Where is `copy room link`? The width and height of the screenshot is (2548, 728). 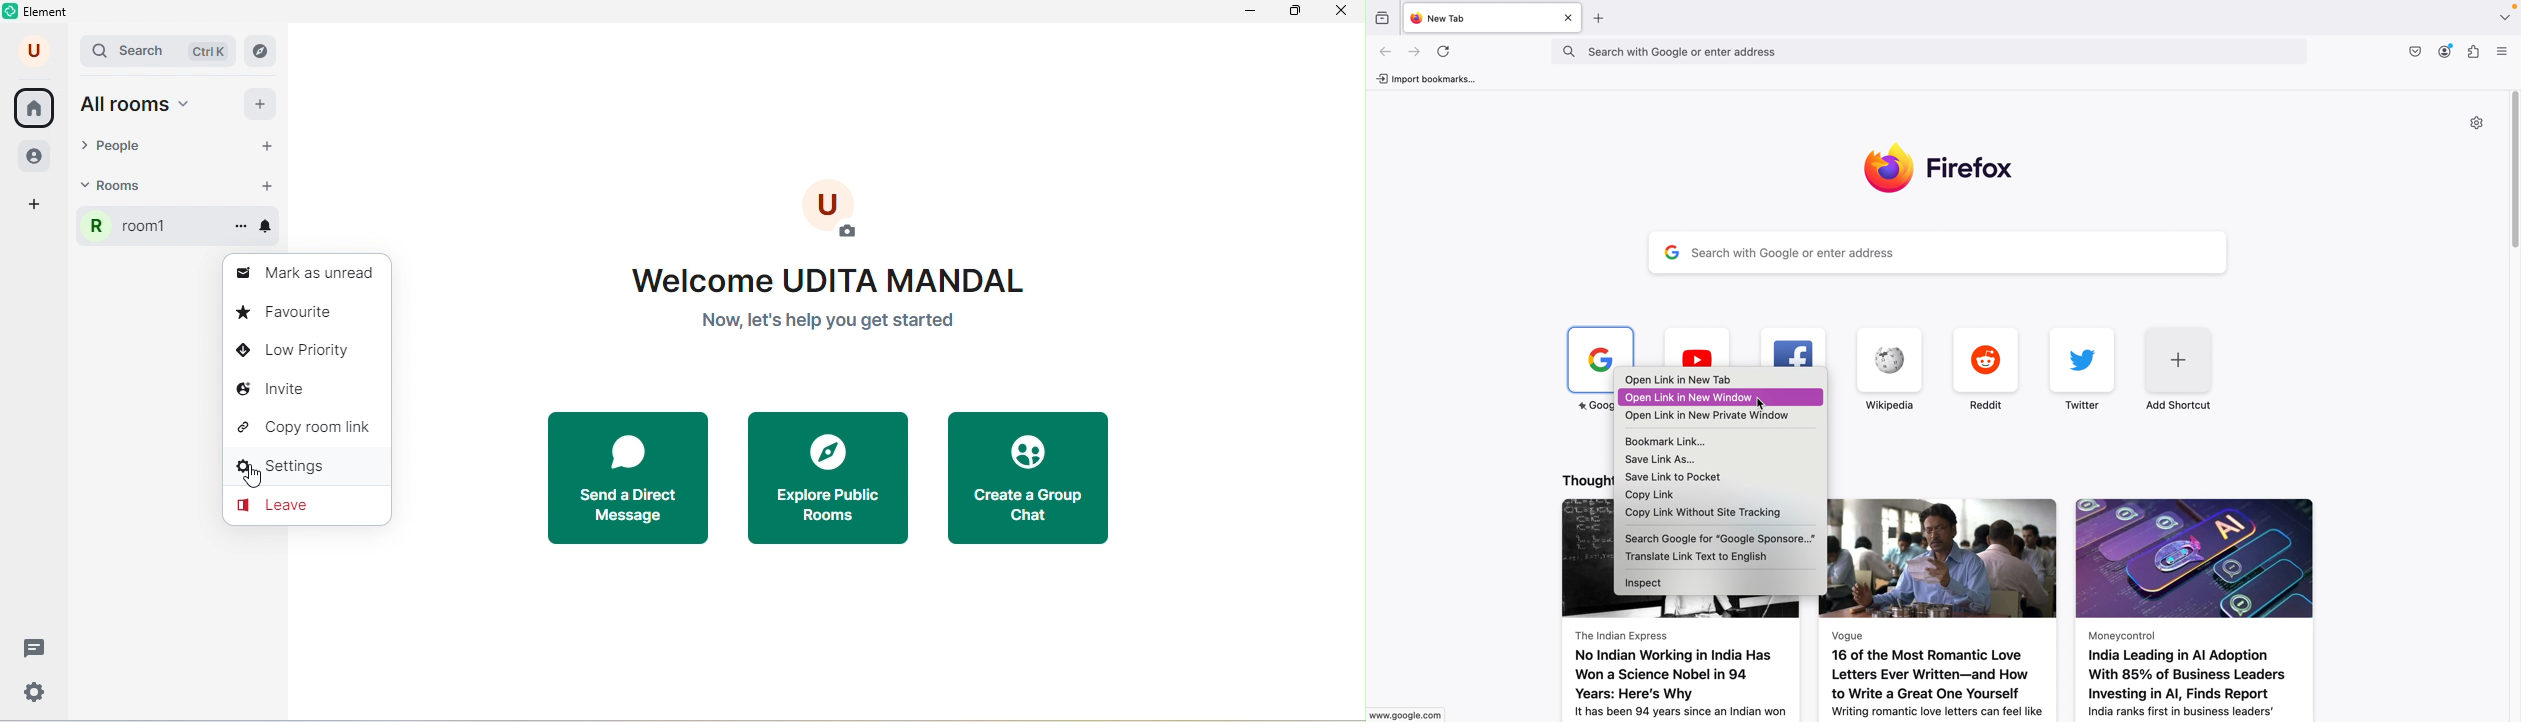 copy room link is located at coordinates (310, 429).